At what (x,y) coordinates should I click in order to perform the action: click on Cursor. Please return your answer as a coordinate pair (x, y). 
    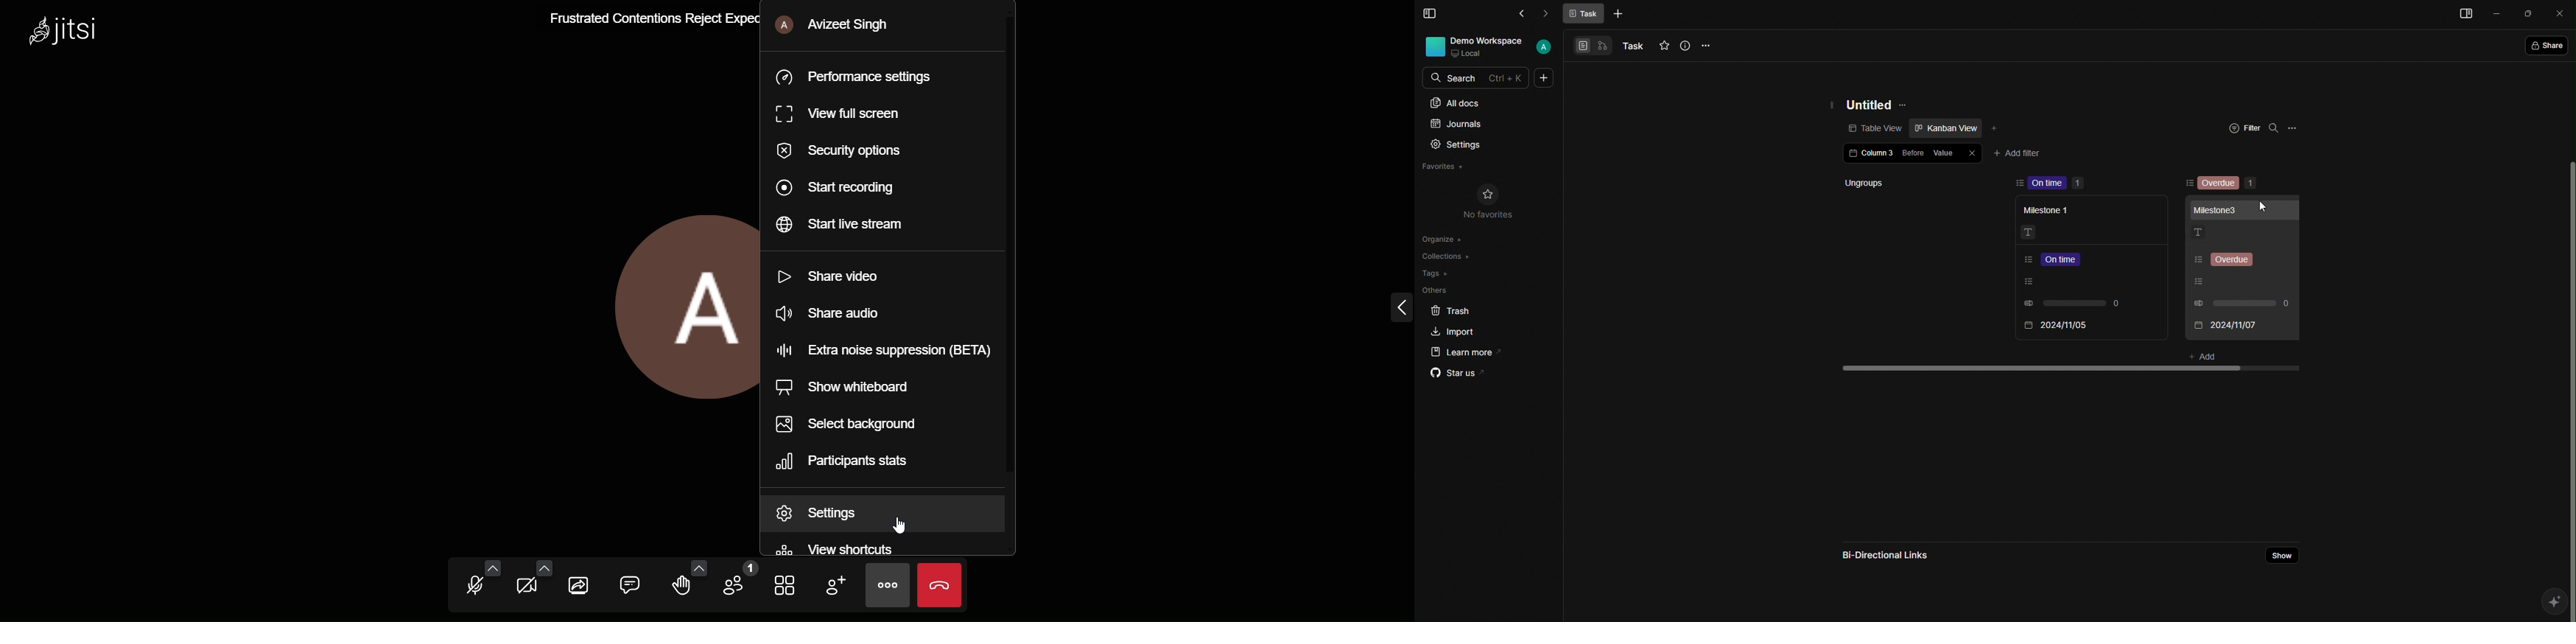
    Looking at the image, I should click on (2265, 207).